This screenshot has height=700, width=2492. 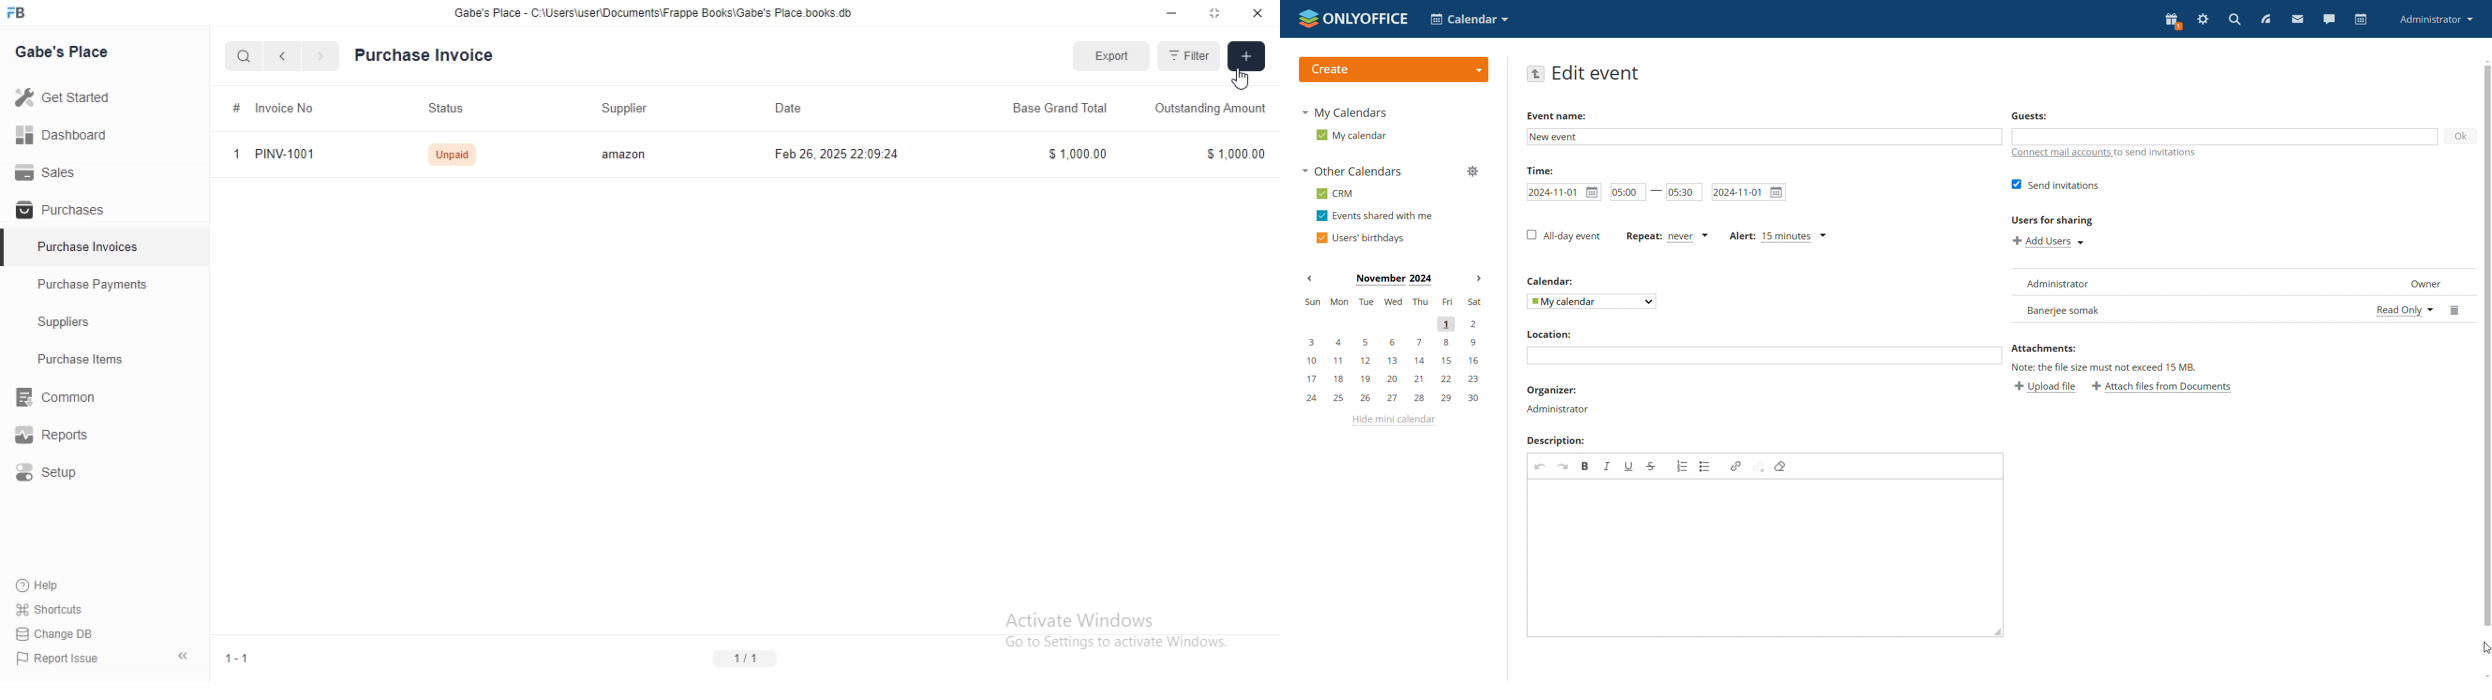 I want to click on other calendars, so click(x=1352, y=172).